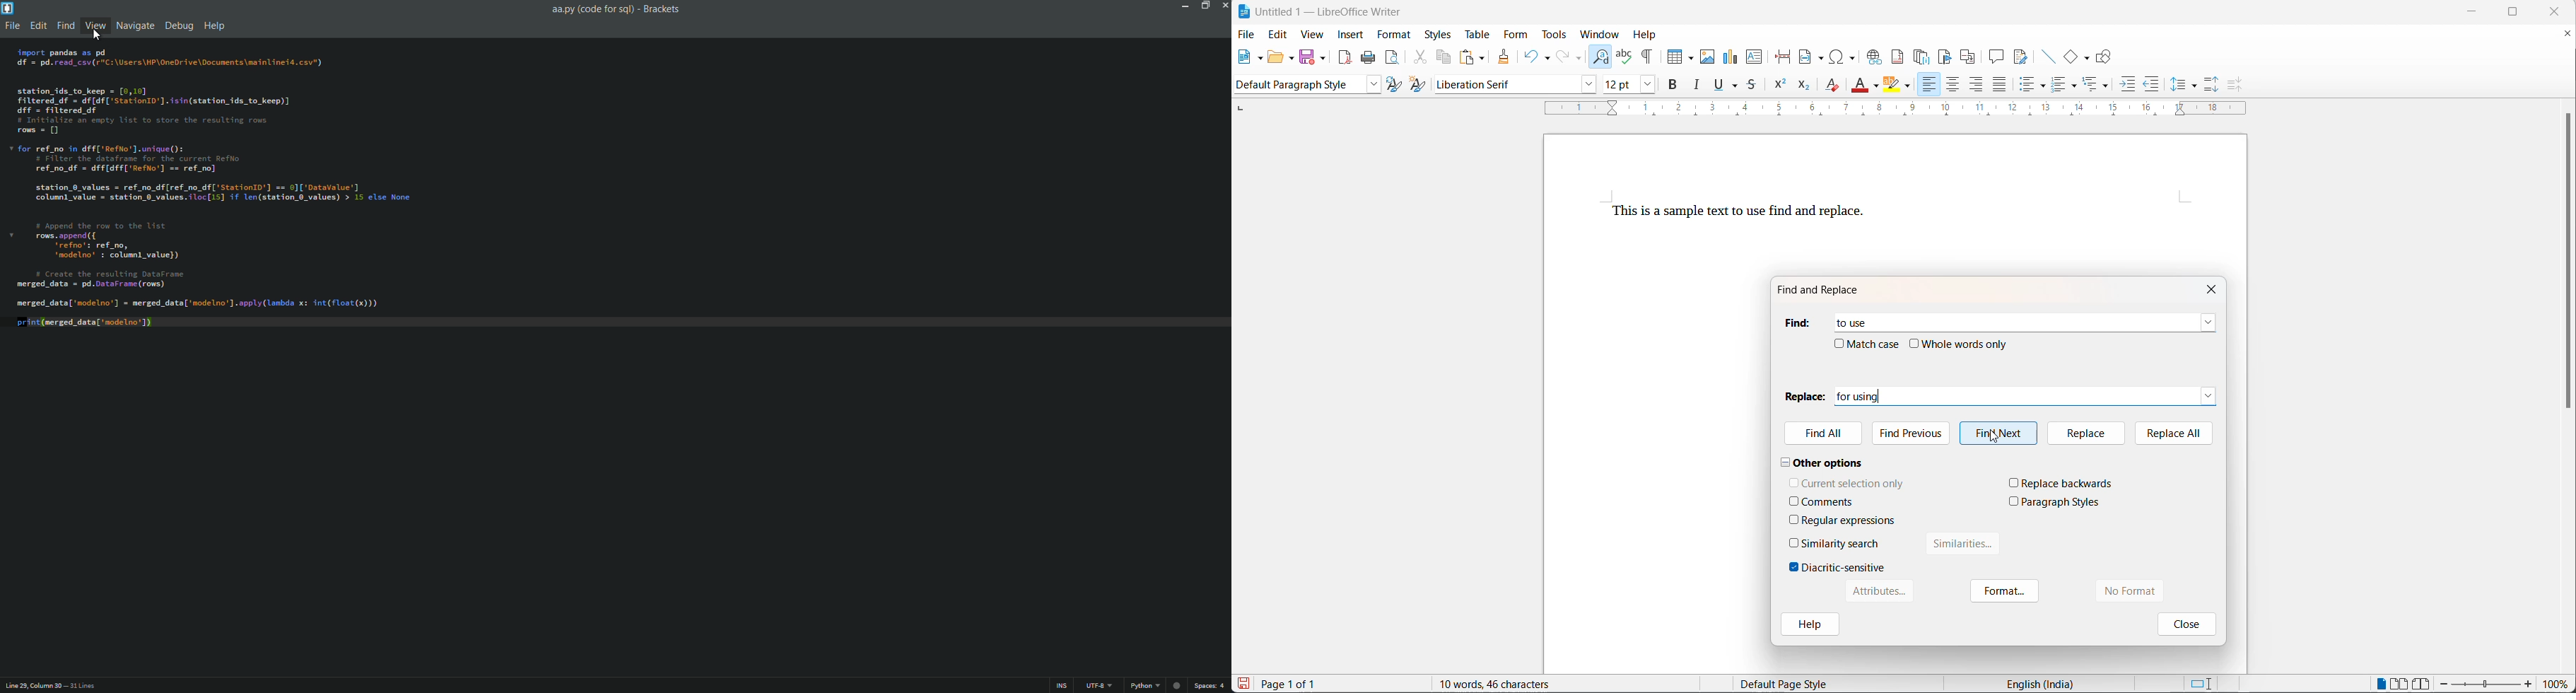  Describe the element at coordinates (214, 189) in the screenshot. I see `code editor` at that location.